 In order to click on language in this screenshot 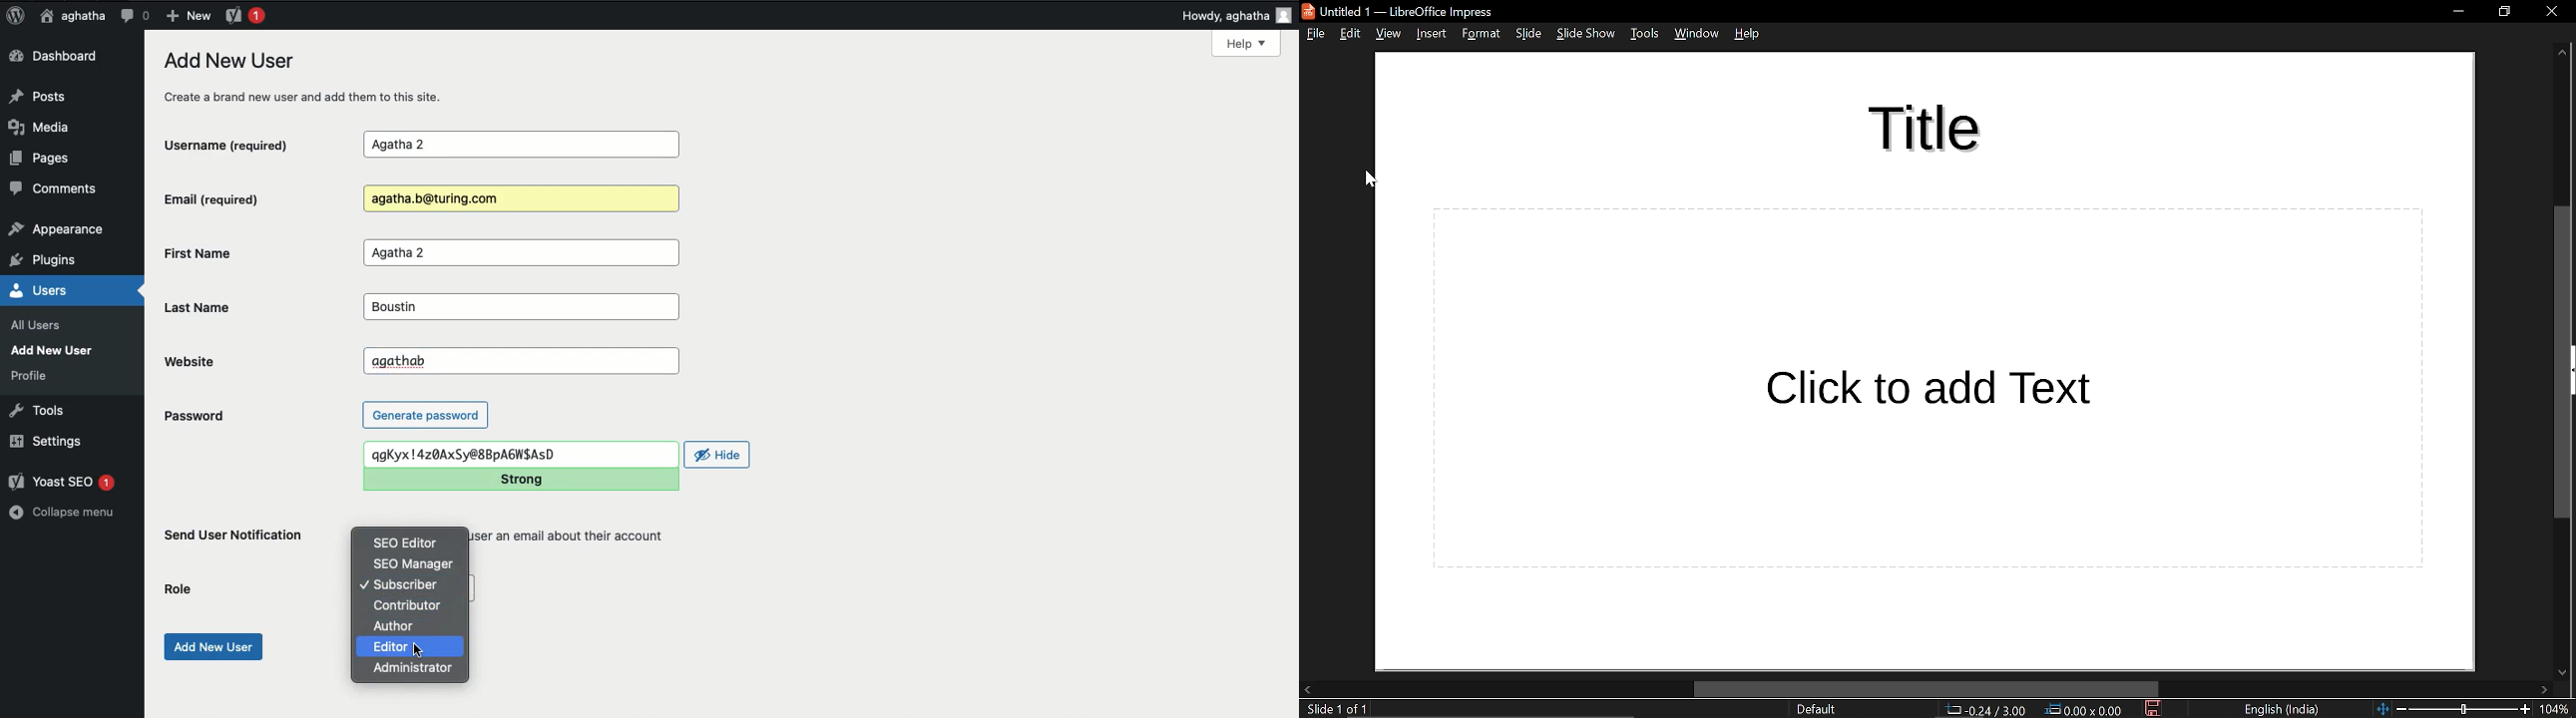, I will do `click(2280, 710)`.